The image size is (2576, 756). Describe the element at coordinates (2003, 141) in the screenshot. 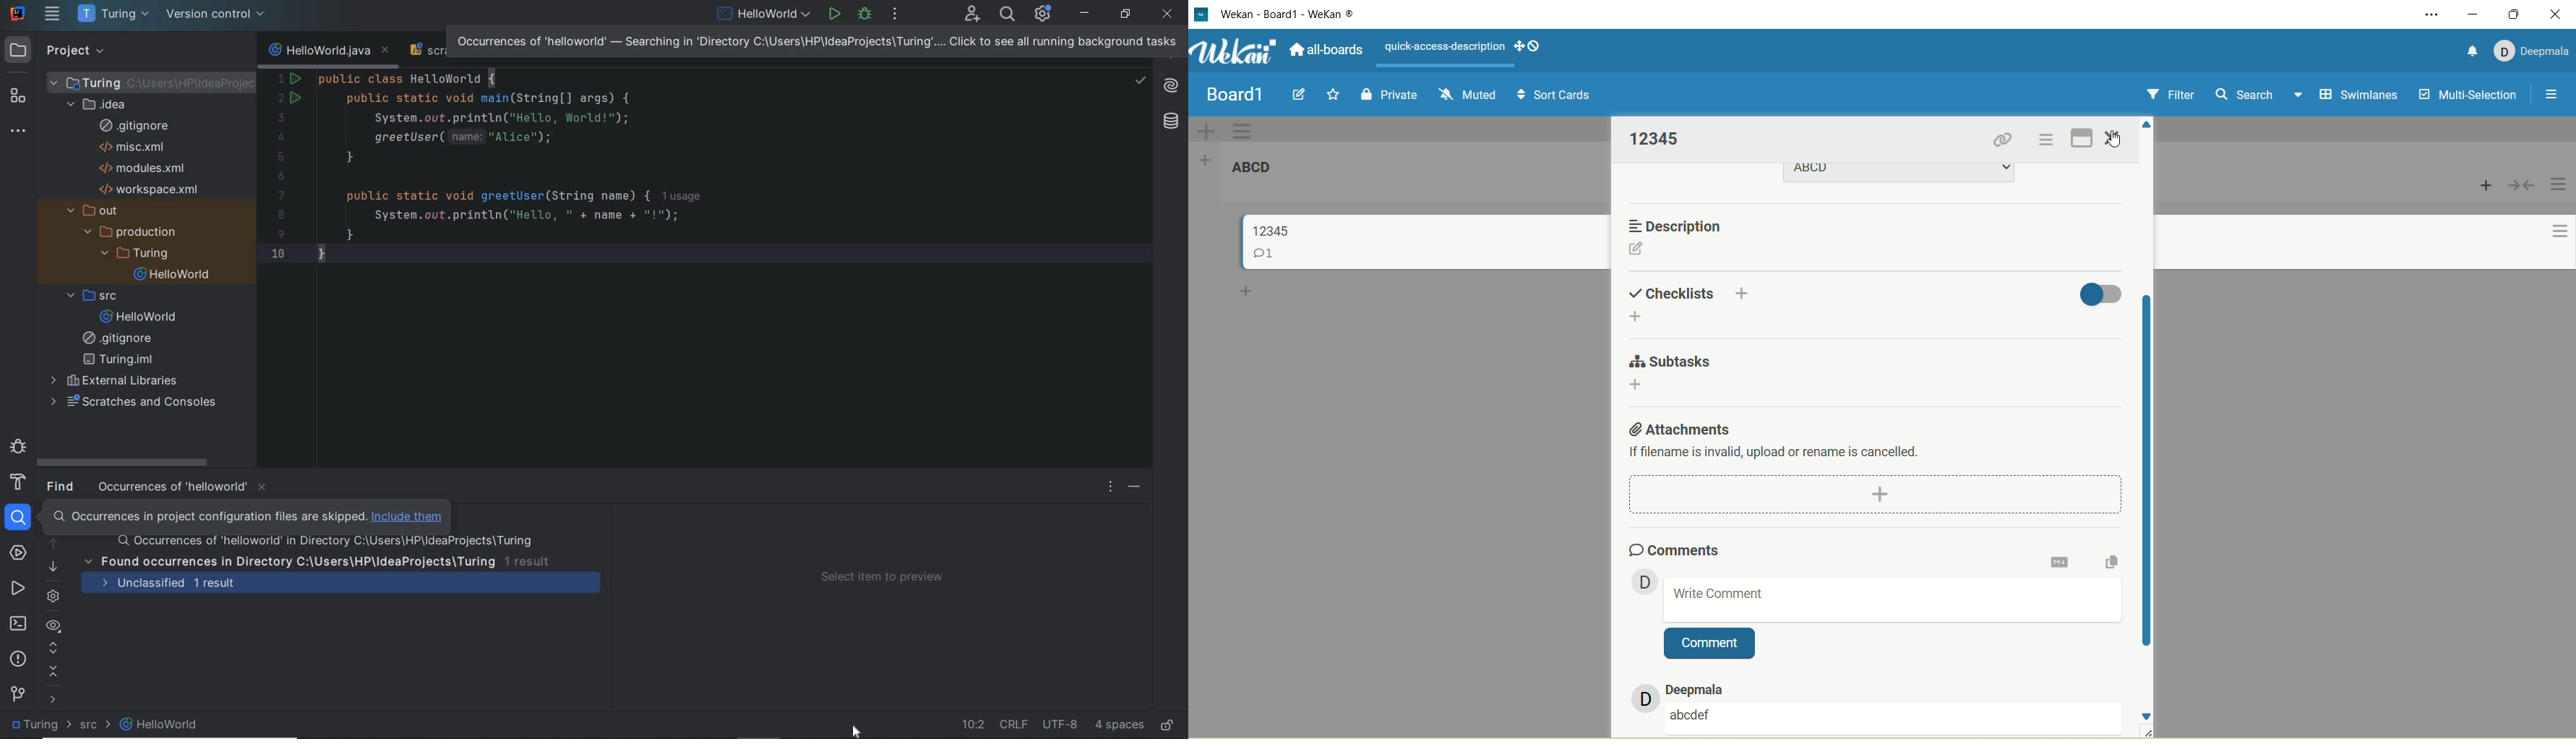

I see `copy card link to clipboard` at that location.